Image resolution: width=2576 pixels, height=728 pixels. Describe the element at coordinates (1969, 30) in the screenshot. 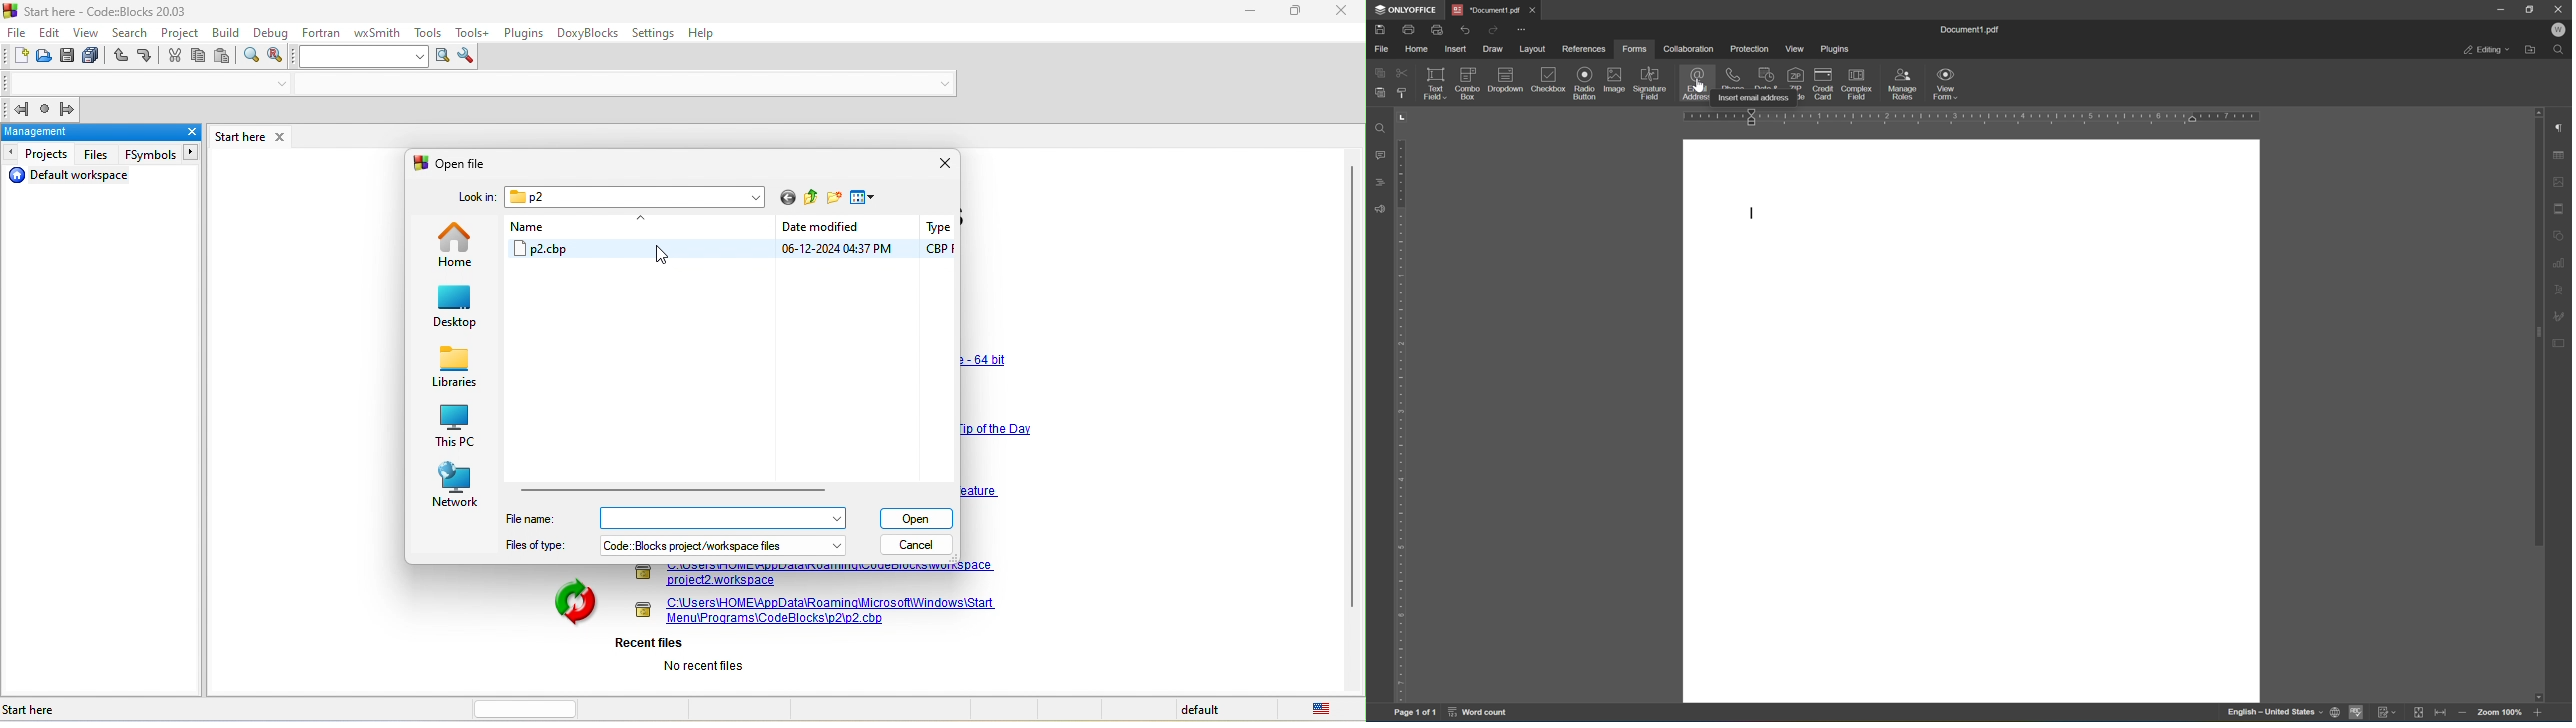

I see `document1.pdf` at that location.